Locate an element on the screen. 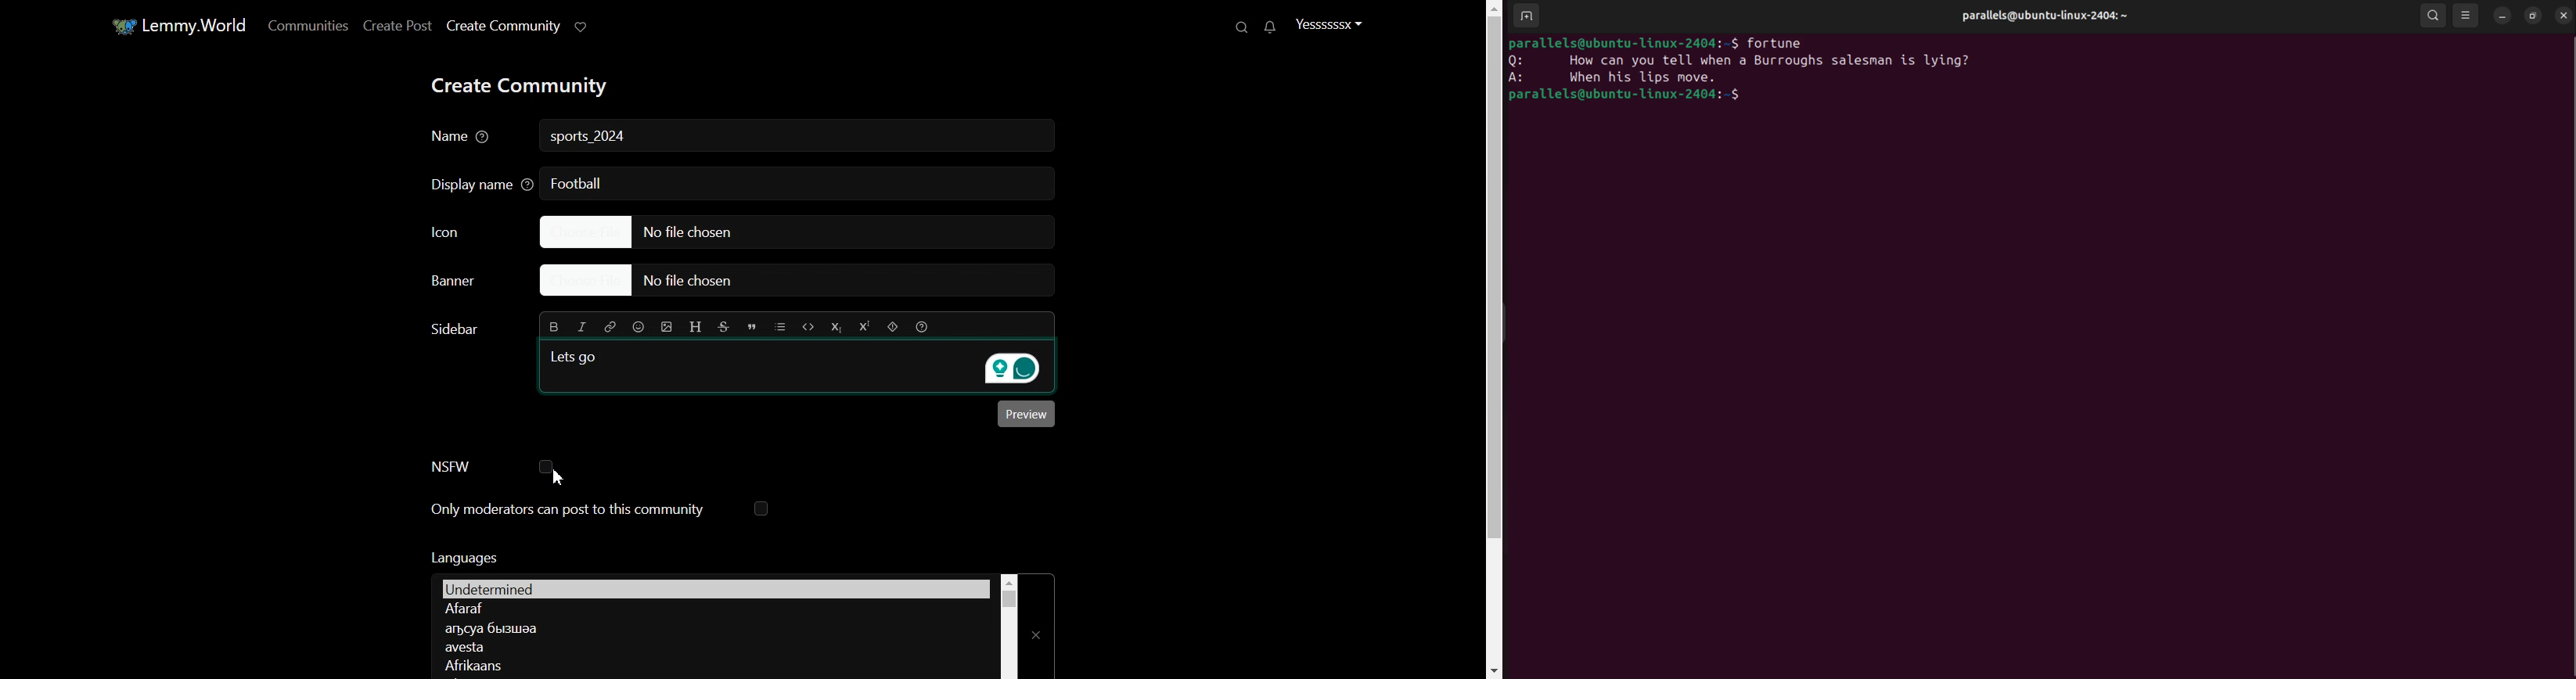 Image resolution: width=2576 pixels, height=700 pixels. add terminal is located at coordinates (1524, 15).